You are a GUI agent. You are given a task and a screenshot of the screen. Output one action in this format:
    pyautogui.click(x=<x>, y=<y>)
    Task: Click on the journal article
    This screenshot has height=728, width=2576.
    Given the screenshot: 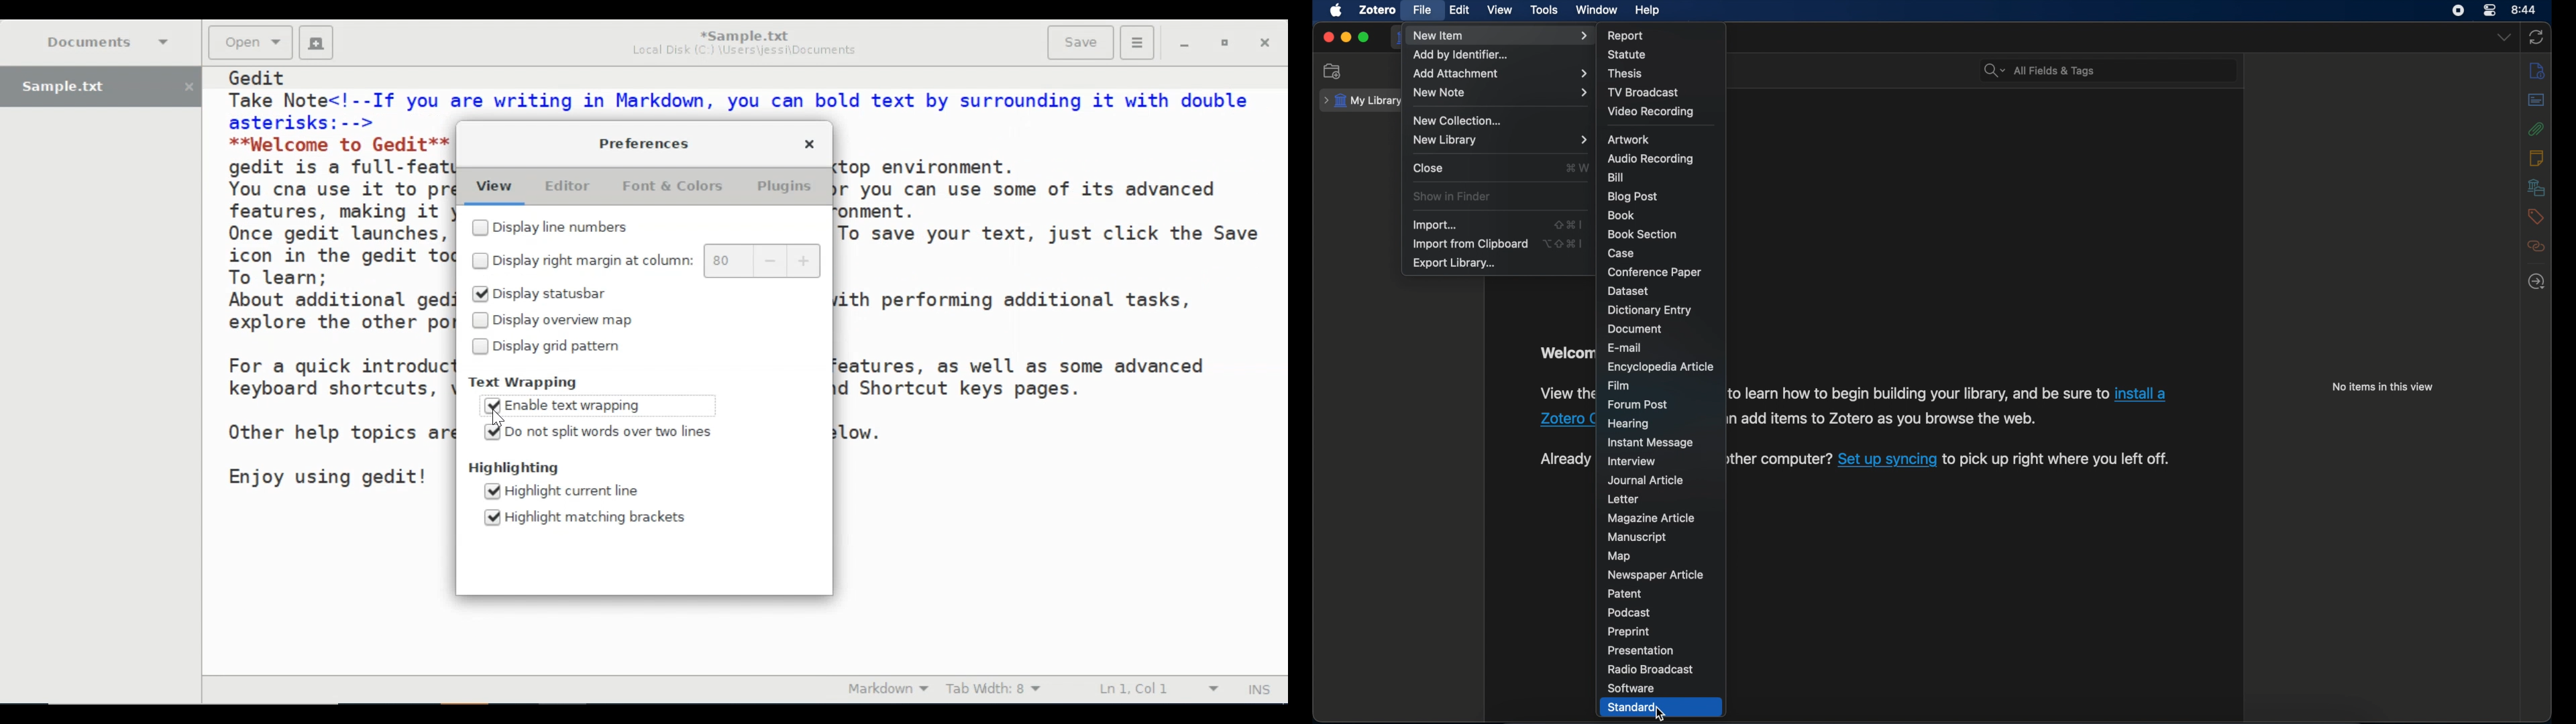 What is the action you would take?
    pyautogui.click(x=1646, y=480)
    